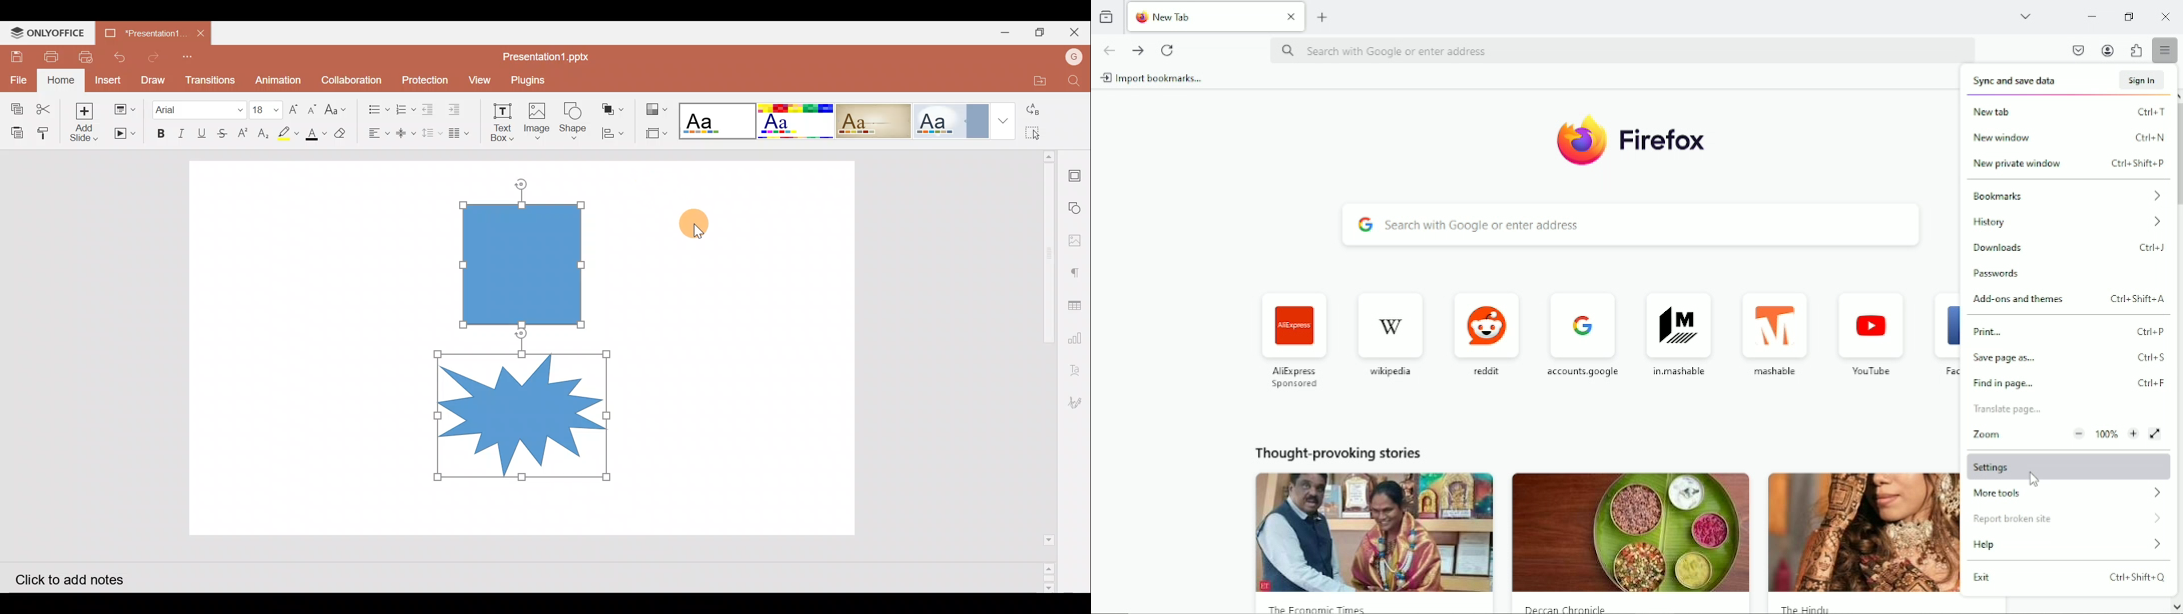 The width and height of the screenshot is (2184, 616). Describe the element at coordinates (2068, 359) in the screenshot. I see `save page as` at that location.